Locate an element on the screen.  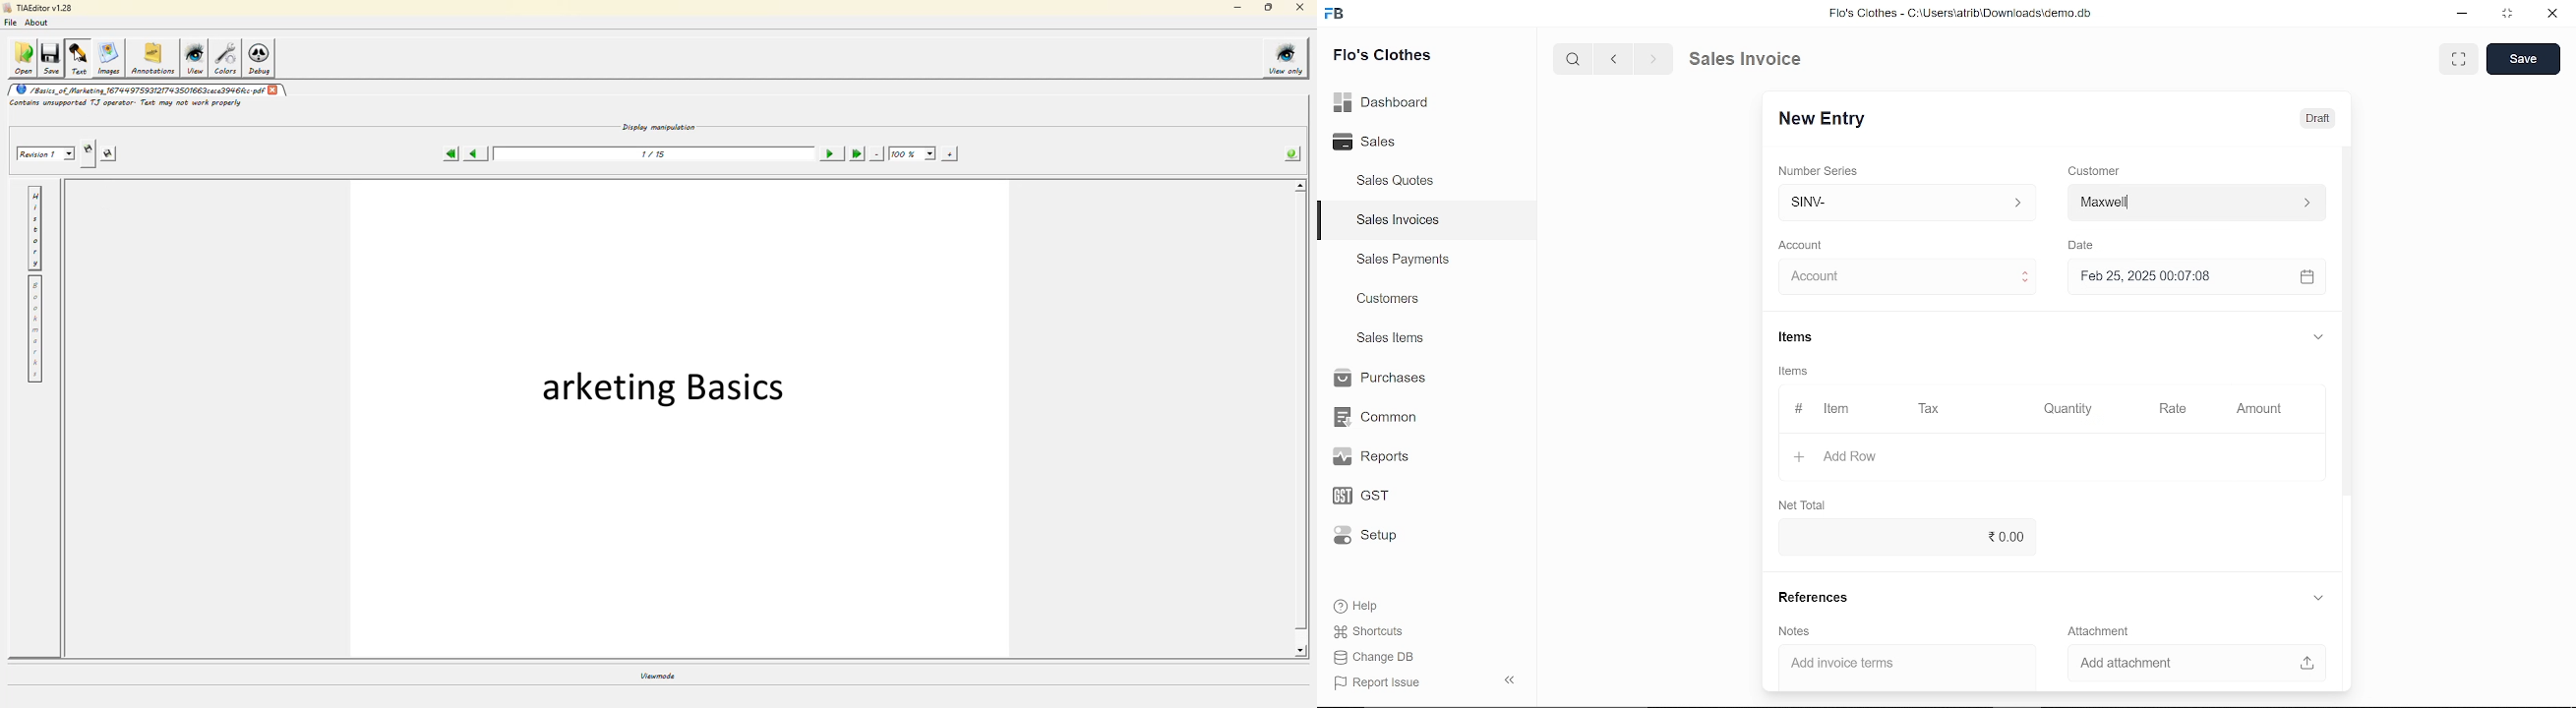
Insert Account  is located at coordinates (1903, 276).